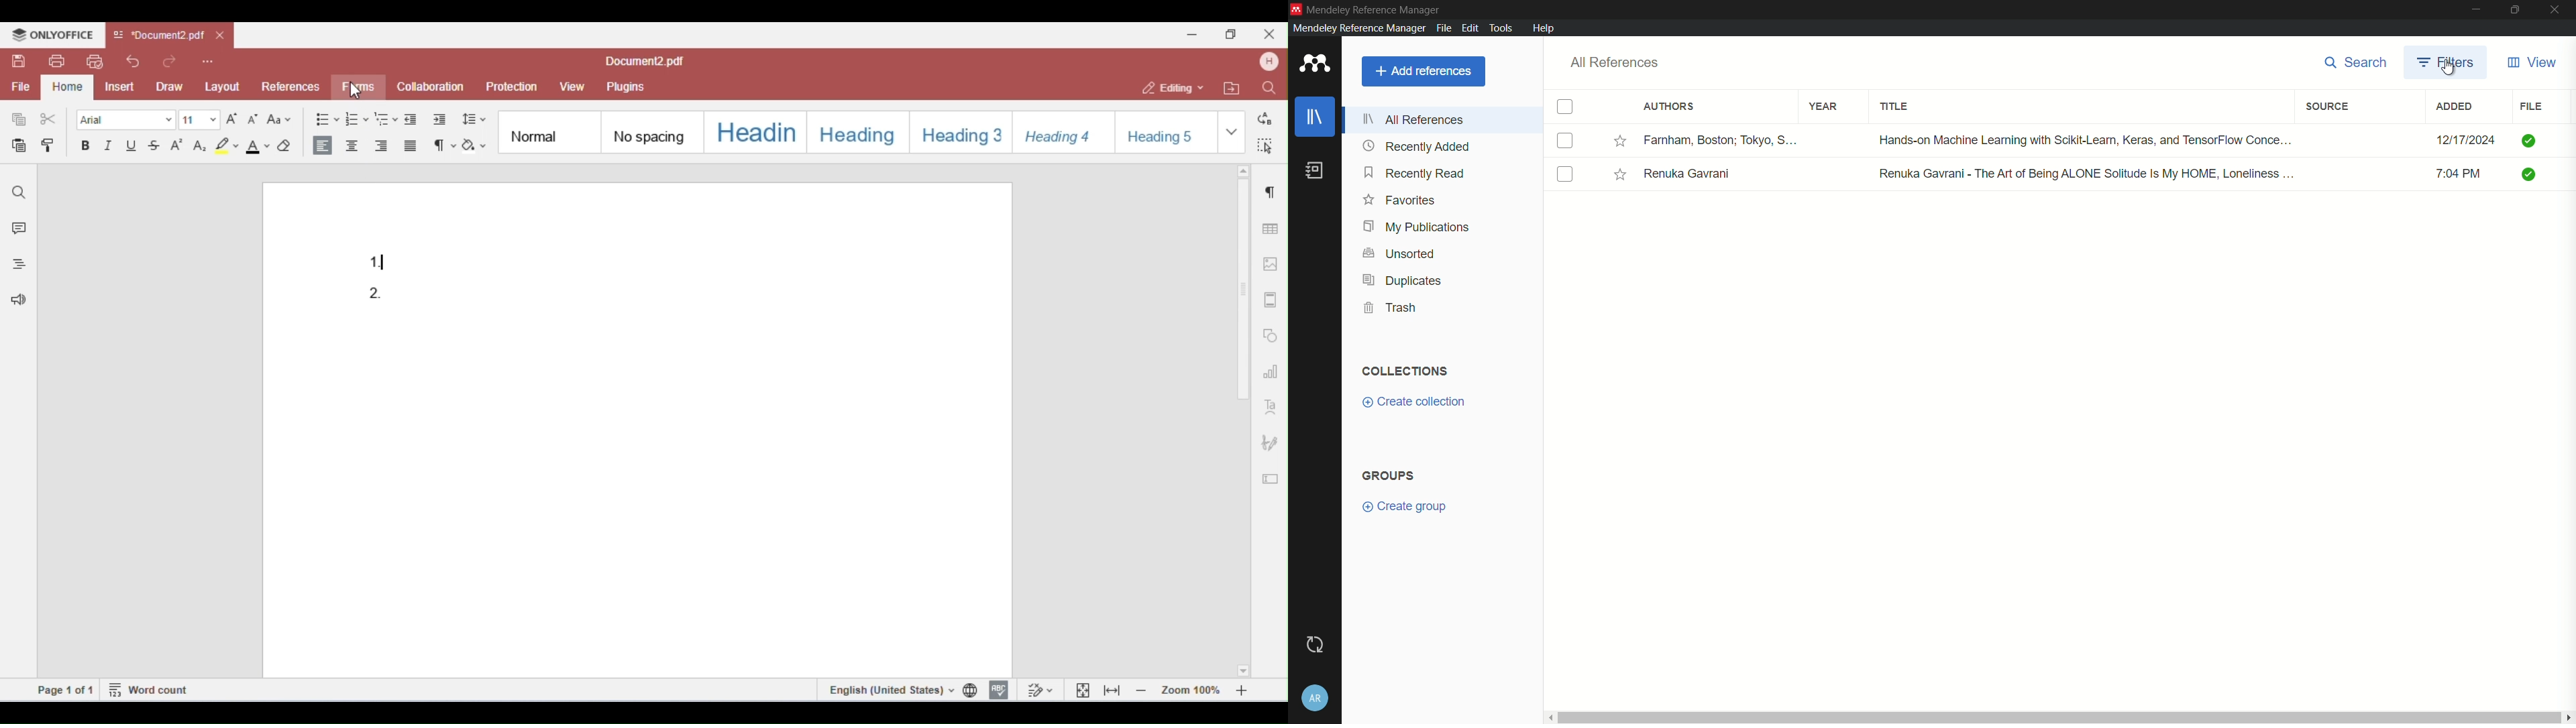  What do you see at coordinates (2559, 9) in the screenshot?
I see `close app` at bounding box center [2559, 9].